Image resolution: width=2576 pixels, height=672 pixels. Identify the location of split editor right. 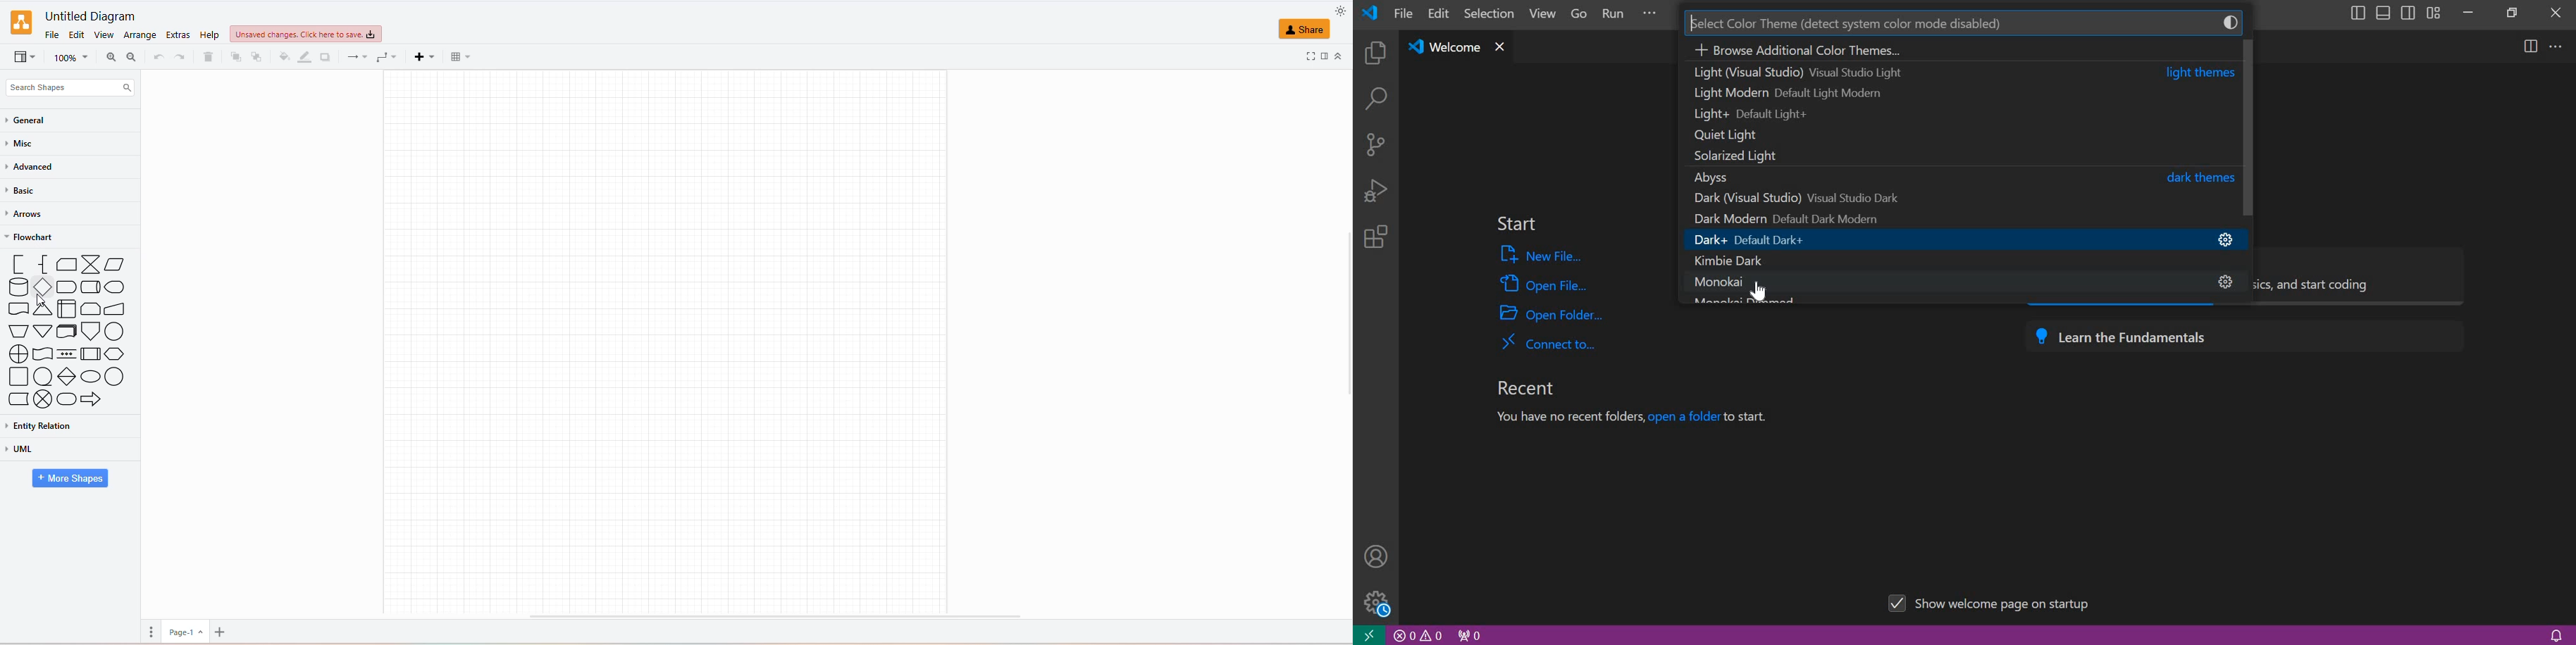
(2531, 46).